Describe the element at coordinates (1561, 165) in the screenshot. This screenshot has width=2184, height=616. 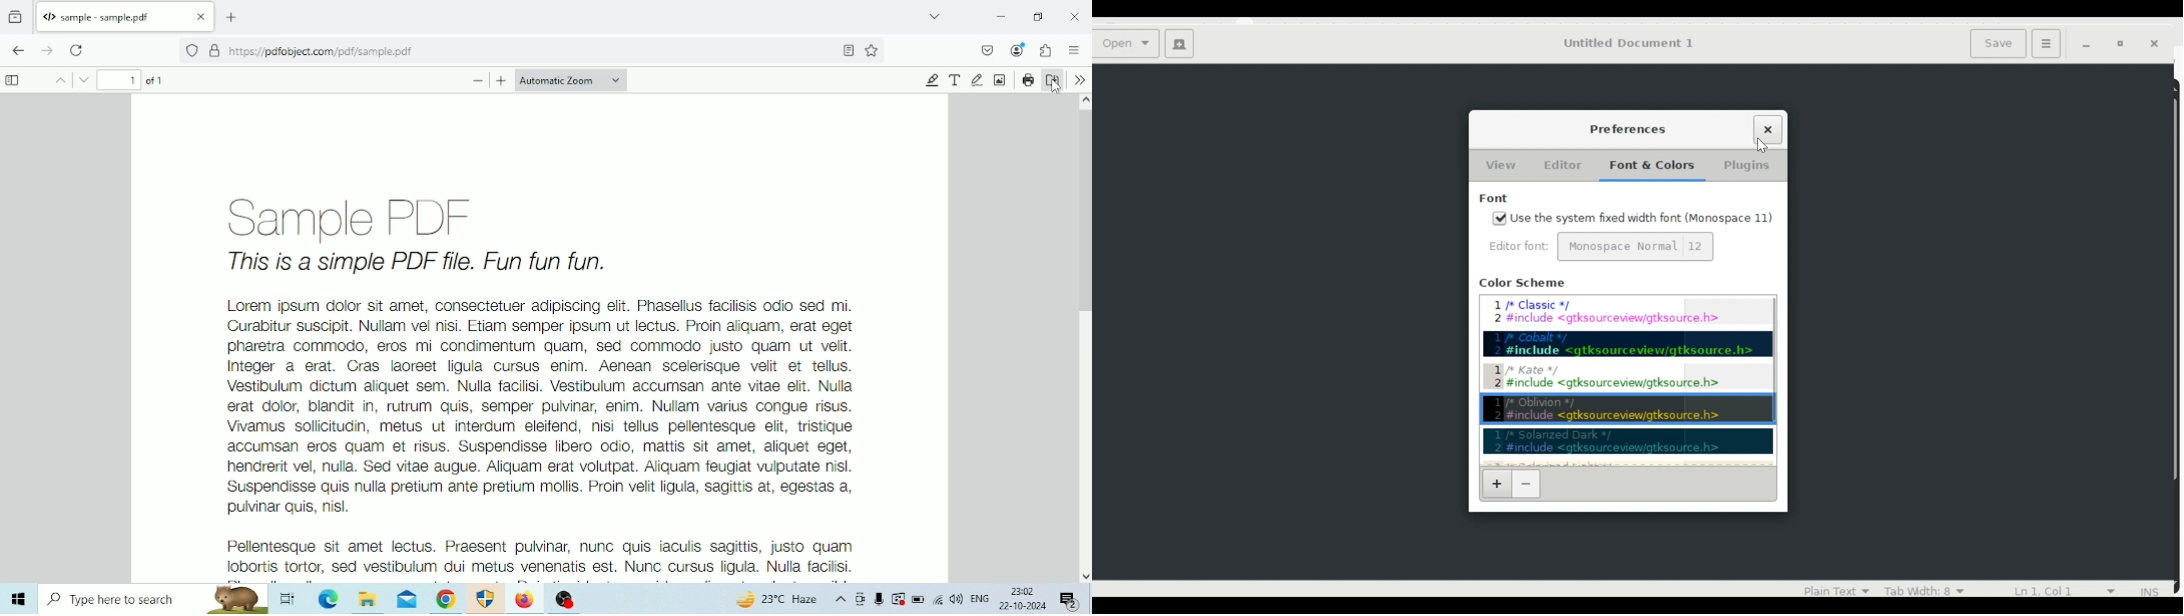
I see `Editor` at that location.